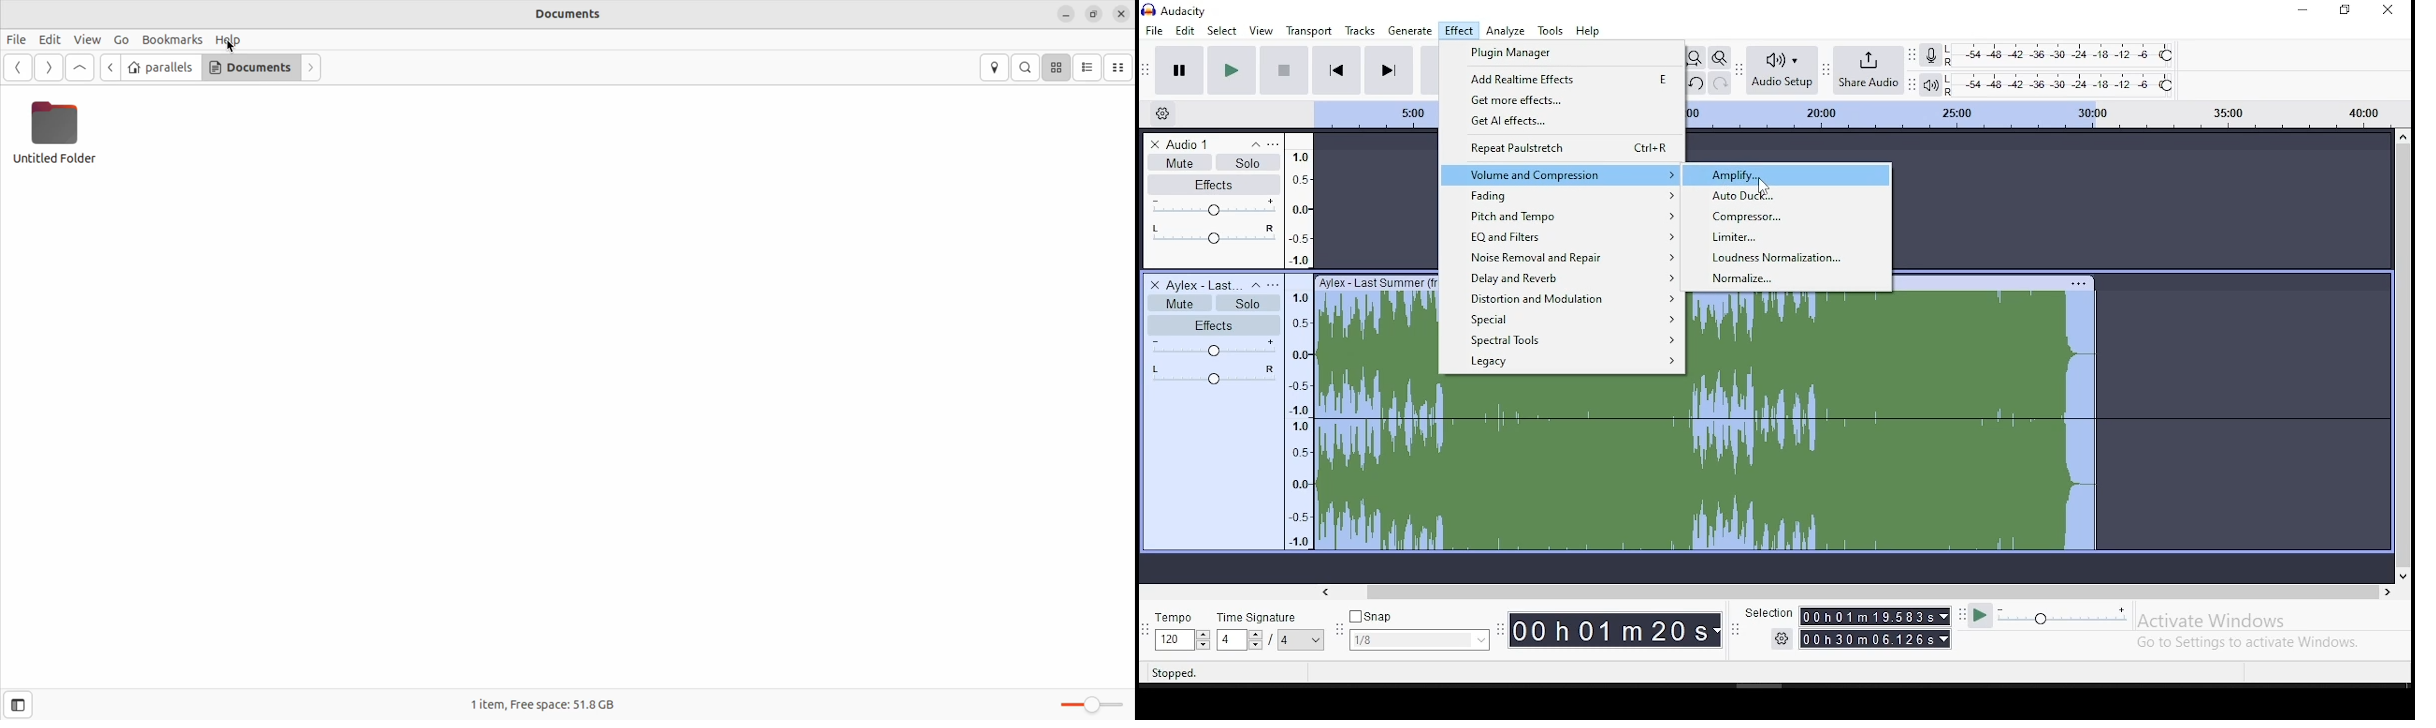 This screenshot has width=2436, height=728. What do you see at coordinates (18, 67) in the screenshot?
I see `Go back` at bounding box center [18, 67].